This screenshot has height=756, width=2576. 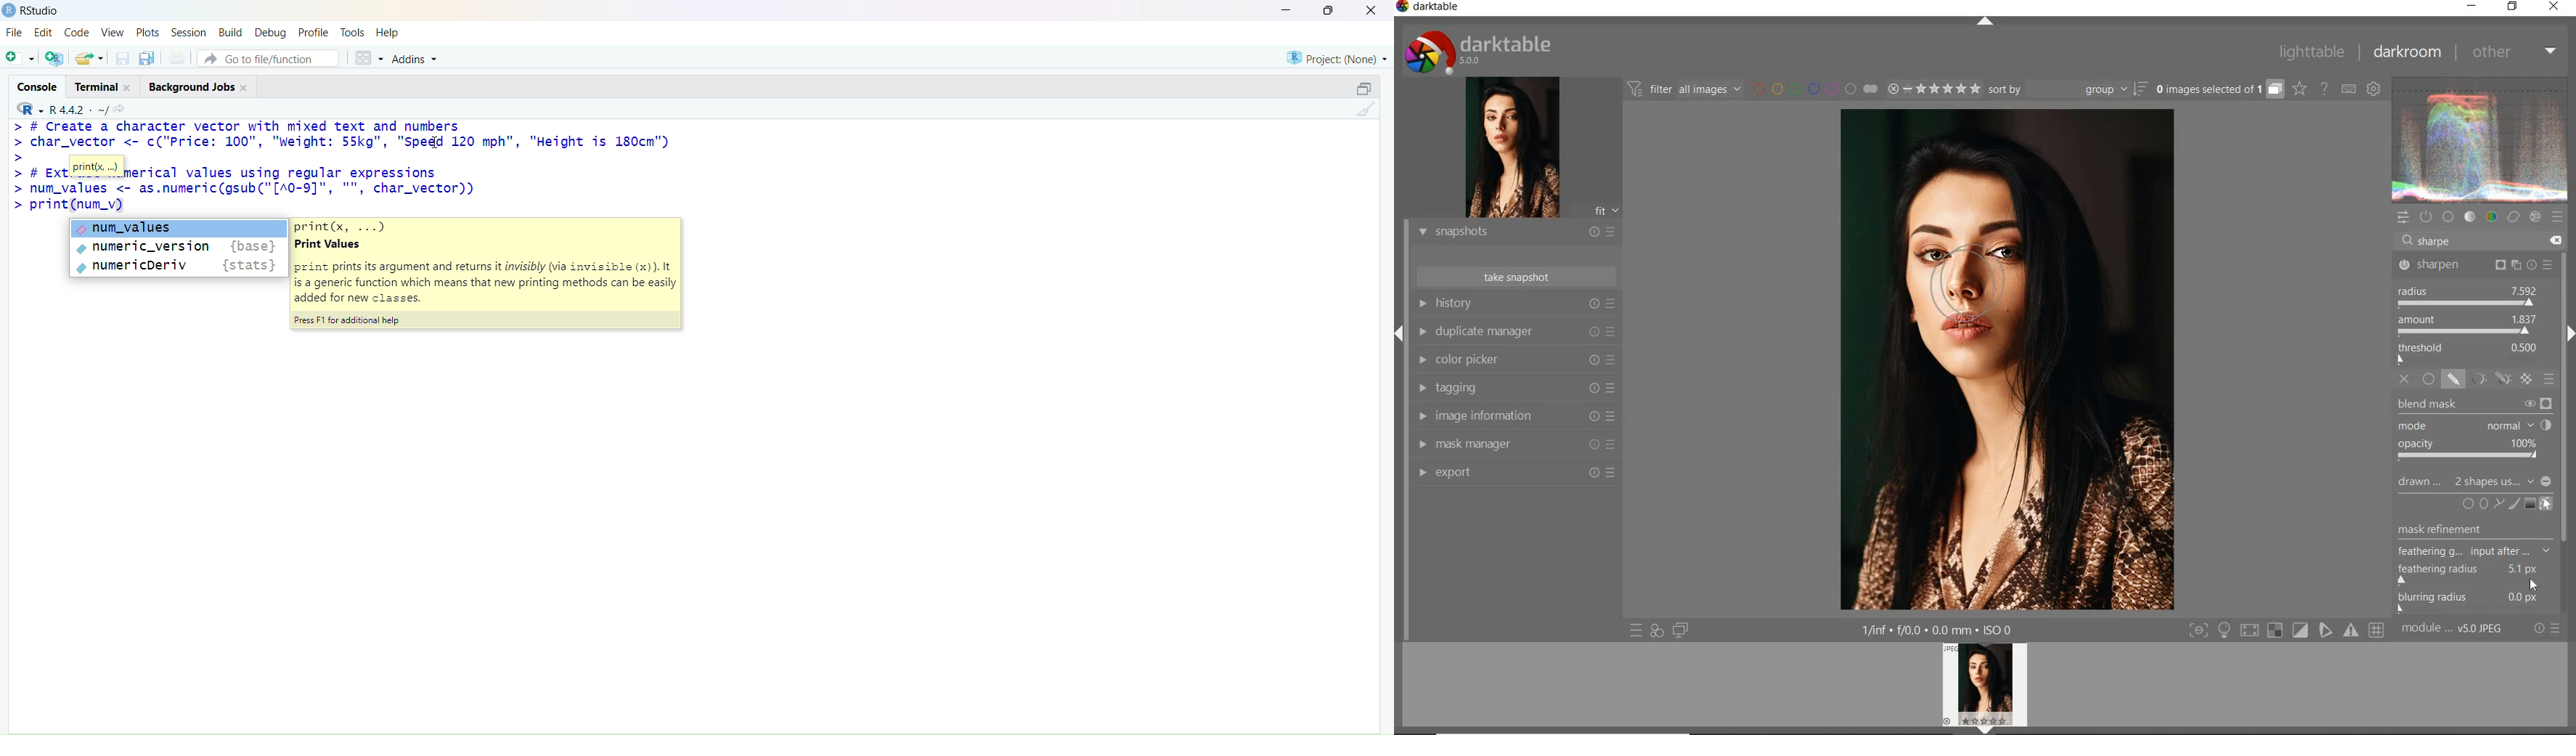 I want to click on help, so click(x=387, y=33).